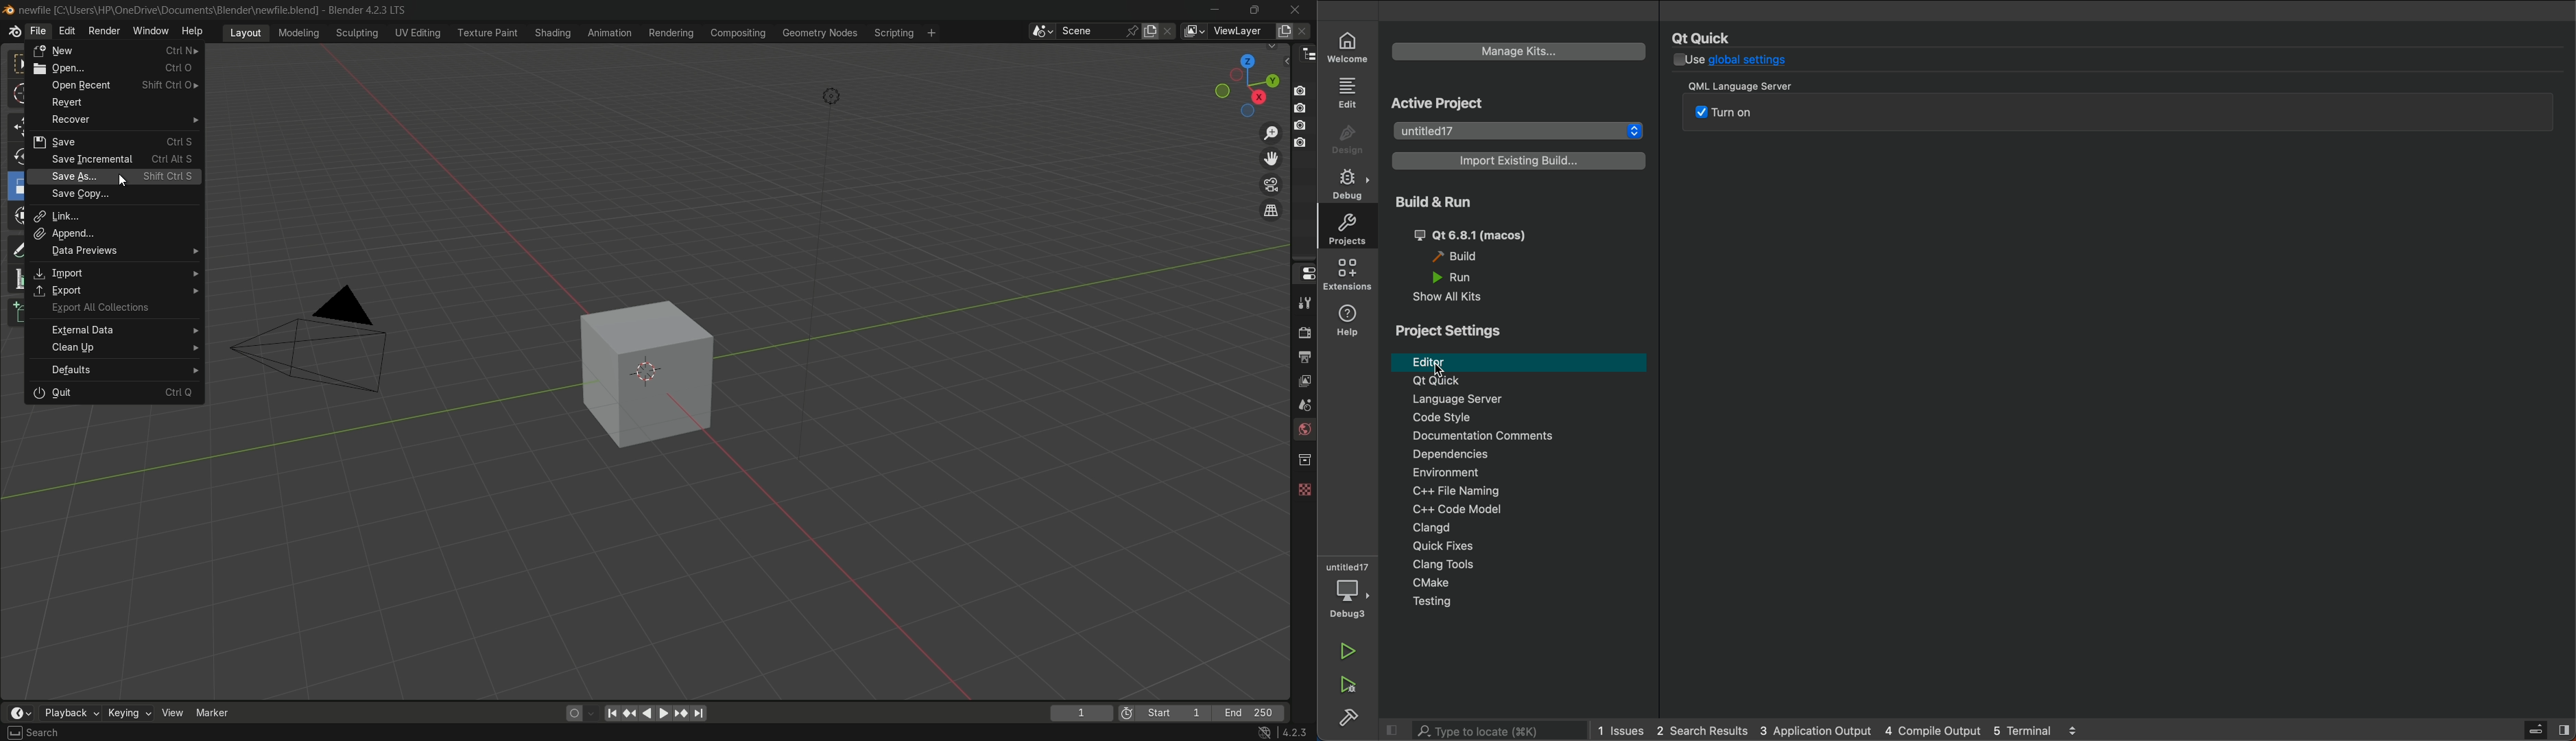  I want to click on texture paint menu, so click(486, 32).